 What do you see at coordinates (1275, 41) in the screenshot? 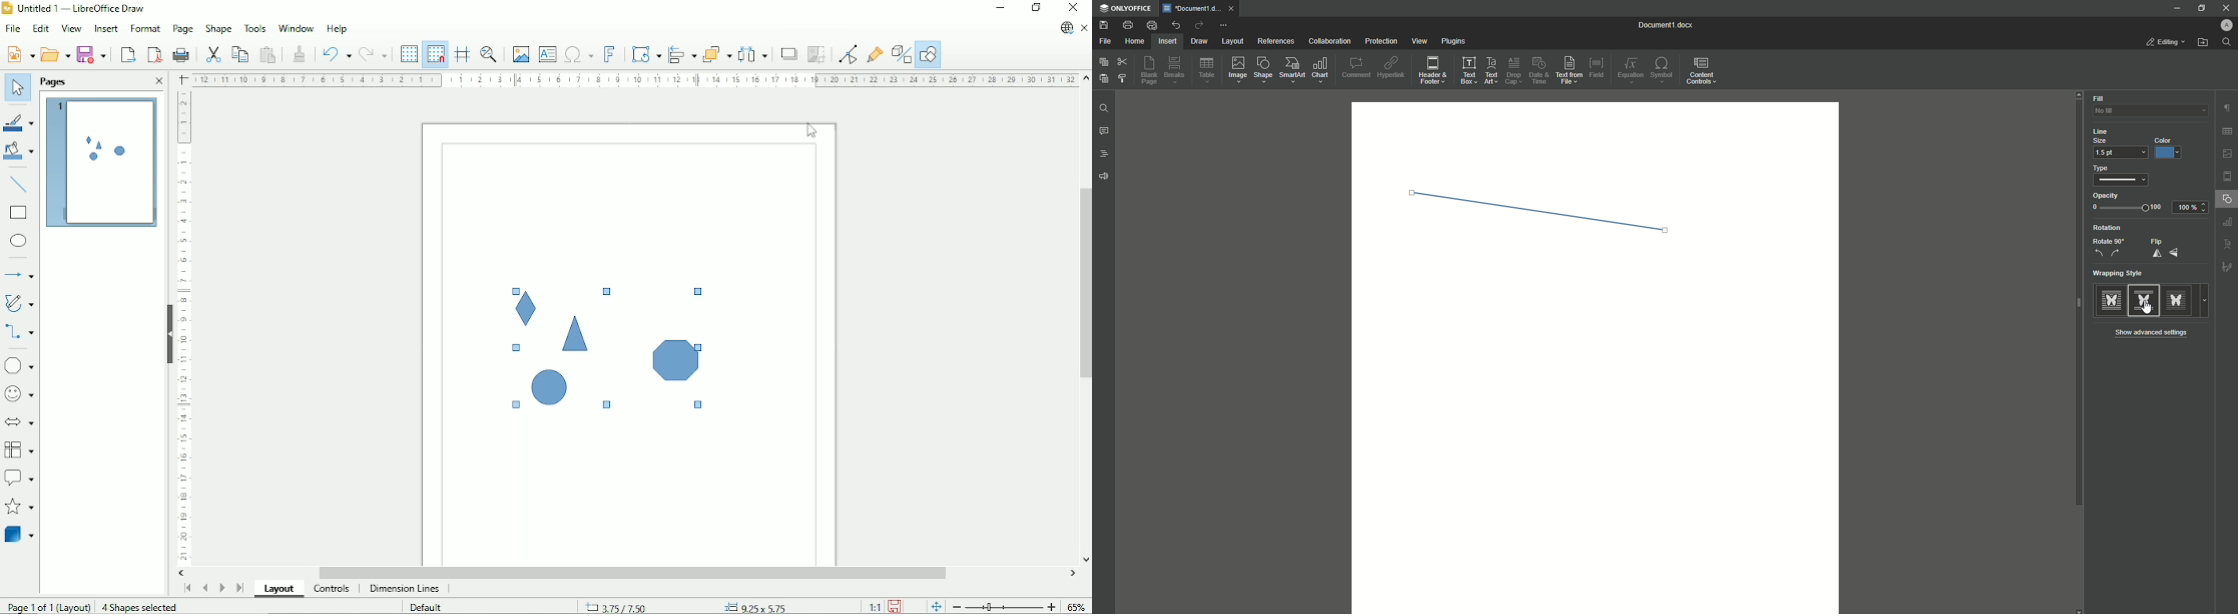
I see `References` at bounding box center [1275, 41].